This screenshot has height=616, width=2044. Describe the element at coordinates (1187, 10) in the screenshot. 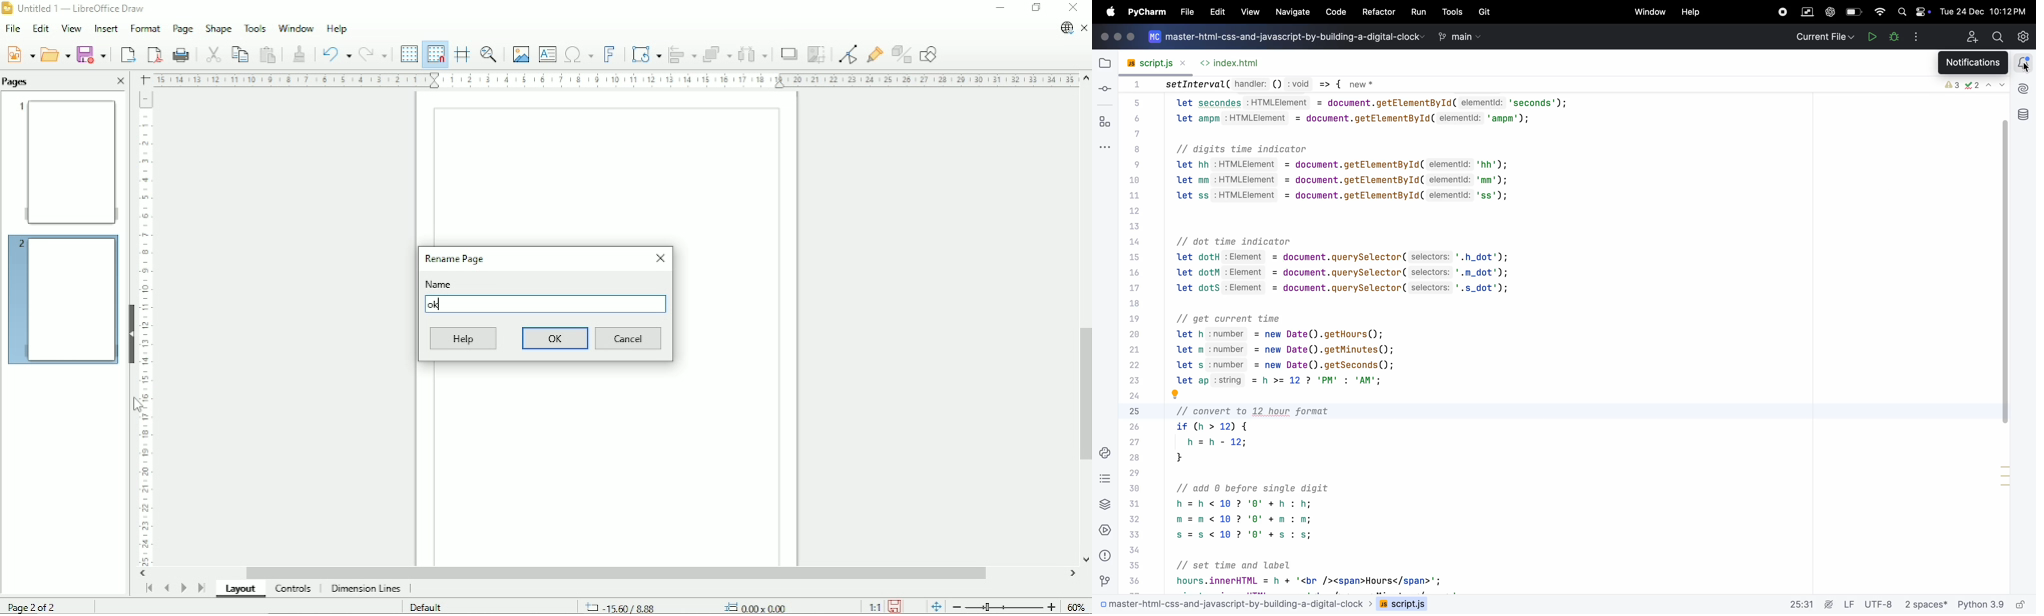

I see `file` at that location.